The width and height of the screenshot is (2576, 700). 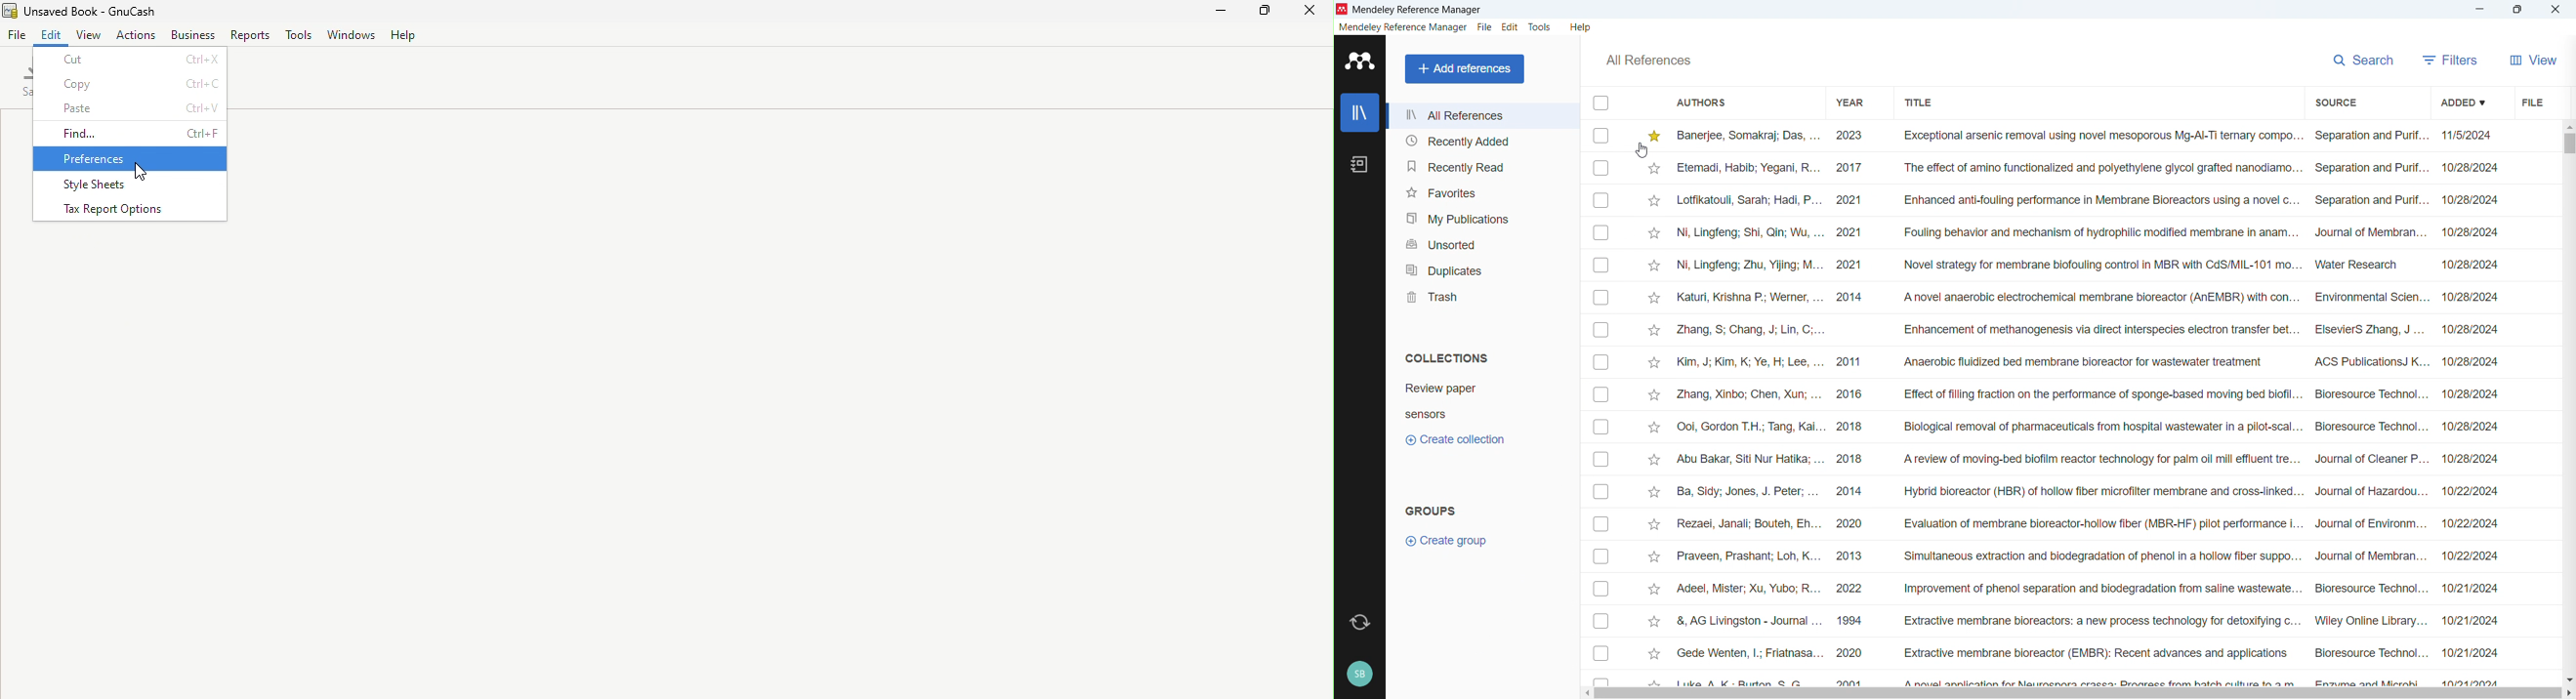 What do you see at coordinates (248, 35) in the screenshot?
I see `Reports` at bounding box center [248, 35].